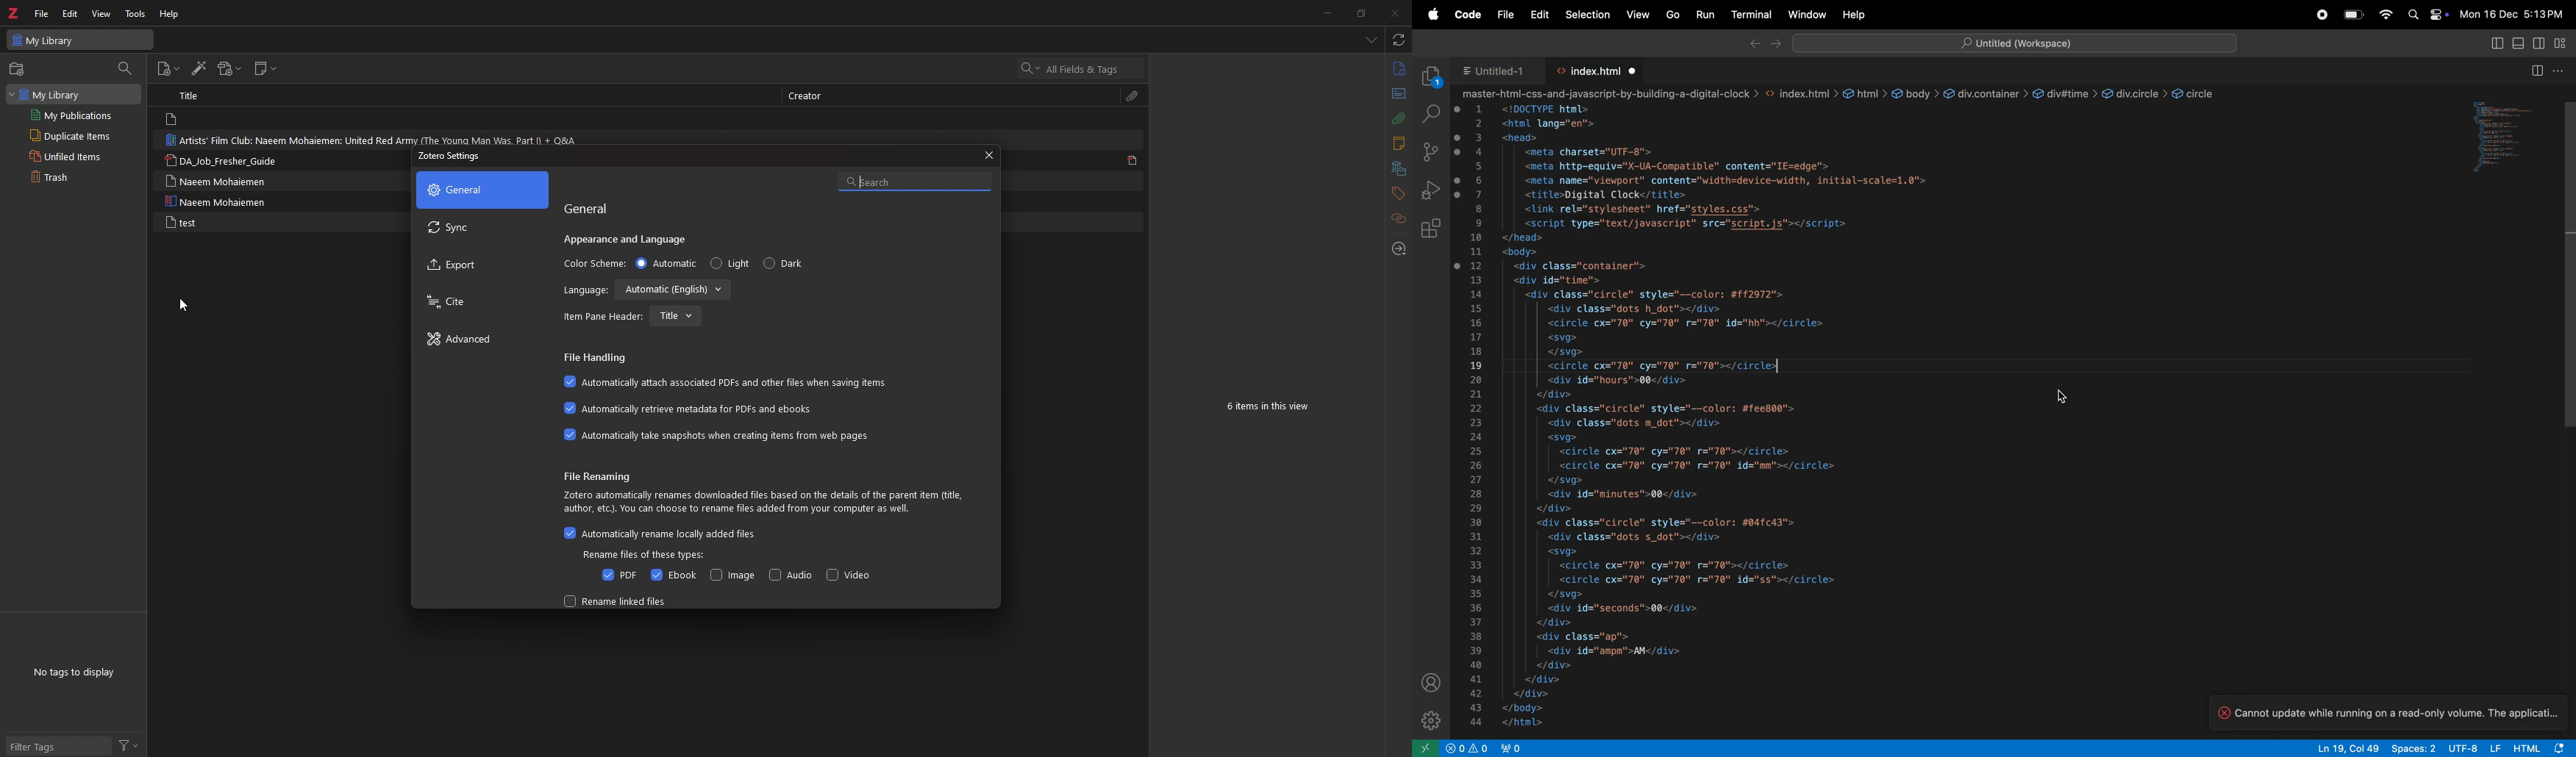 This screenshot has height=784, width=2576. Describe the element at coordinates (2516, 13) in the screenshot. I see `Mon 16 Dec 5:13 PM` at that location.